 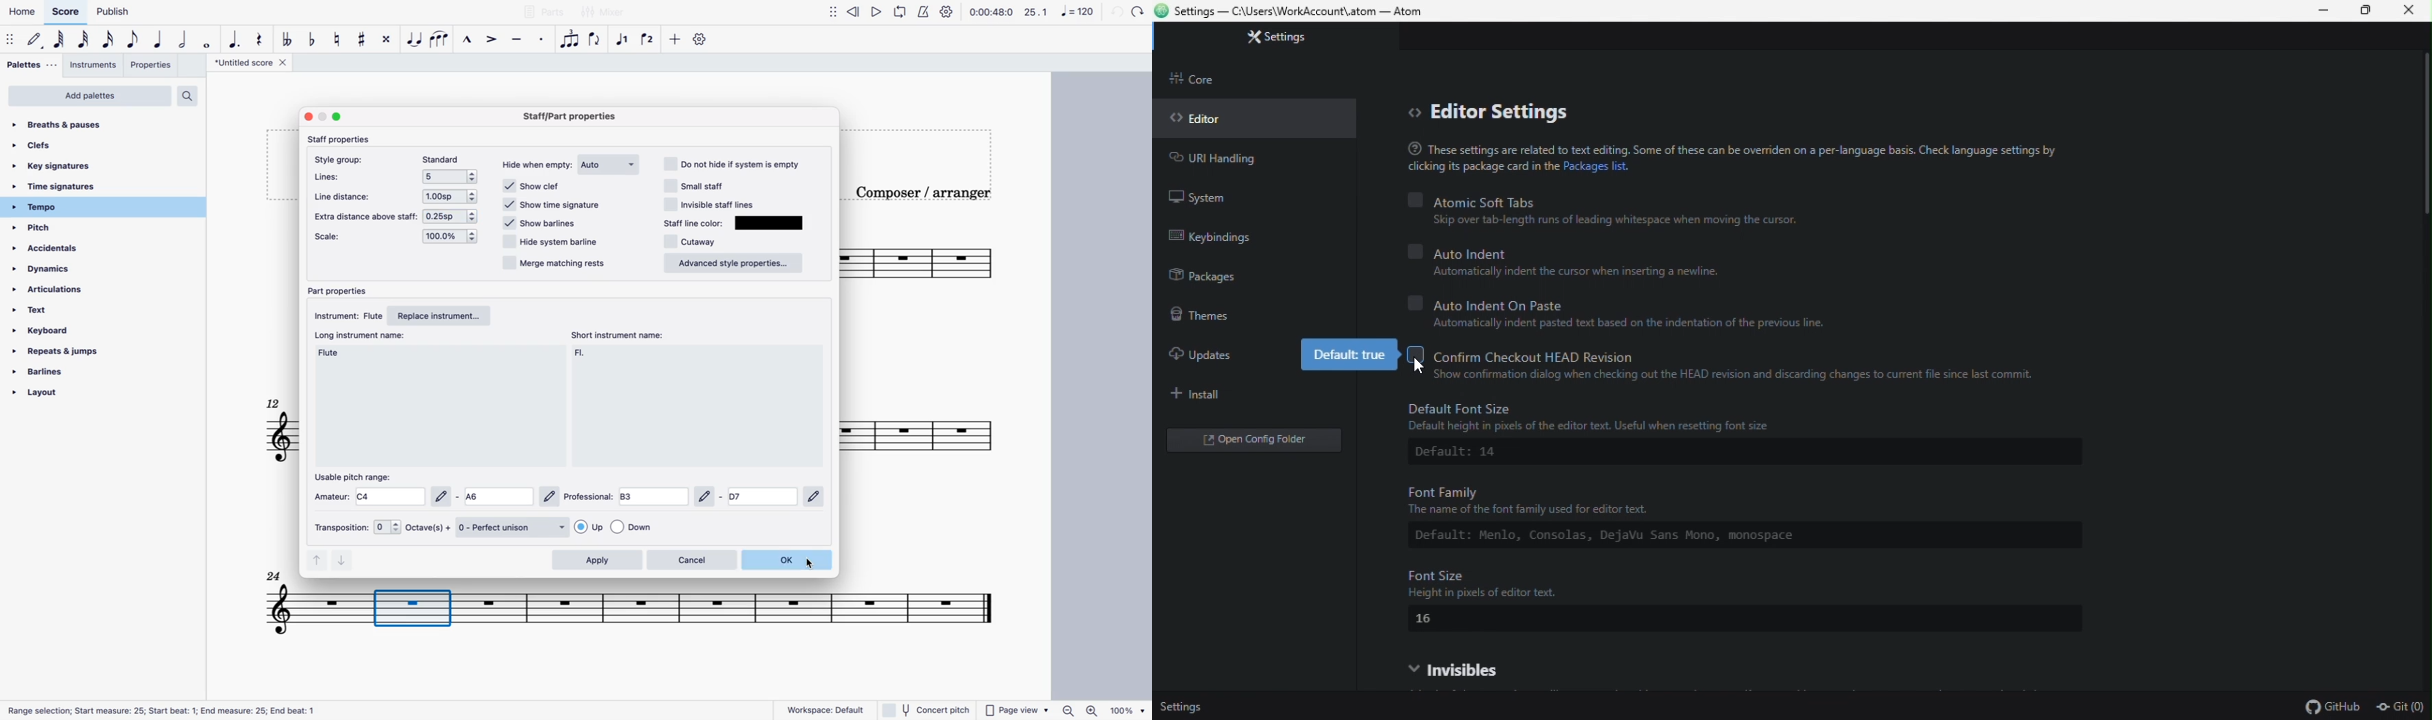 What do you see at coordinates (1615, 199) in the screenshot?
I see `Atomic soft tabs` at bounding box center [1615, 199].